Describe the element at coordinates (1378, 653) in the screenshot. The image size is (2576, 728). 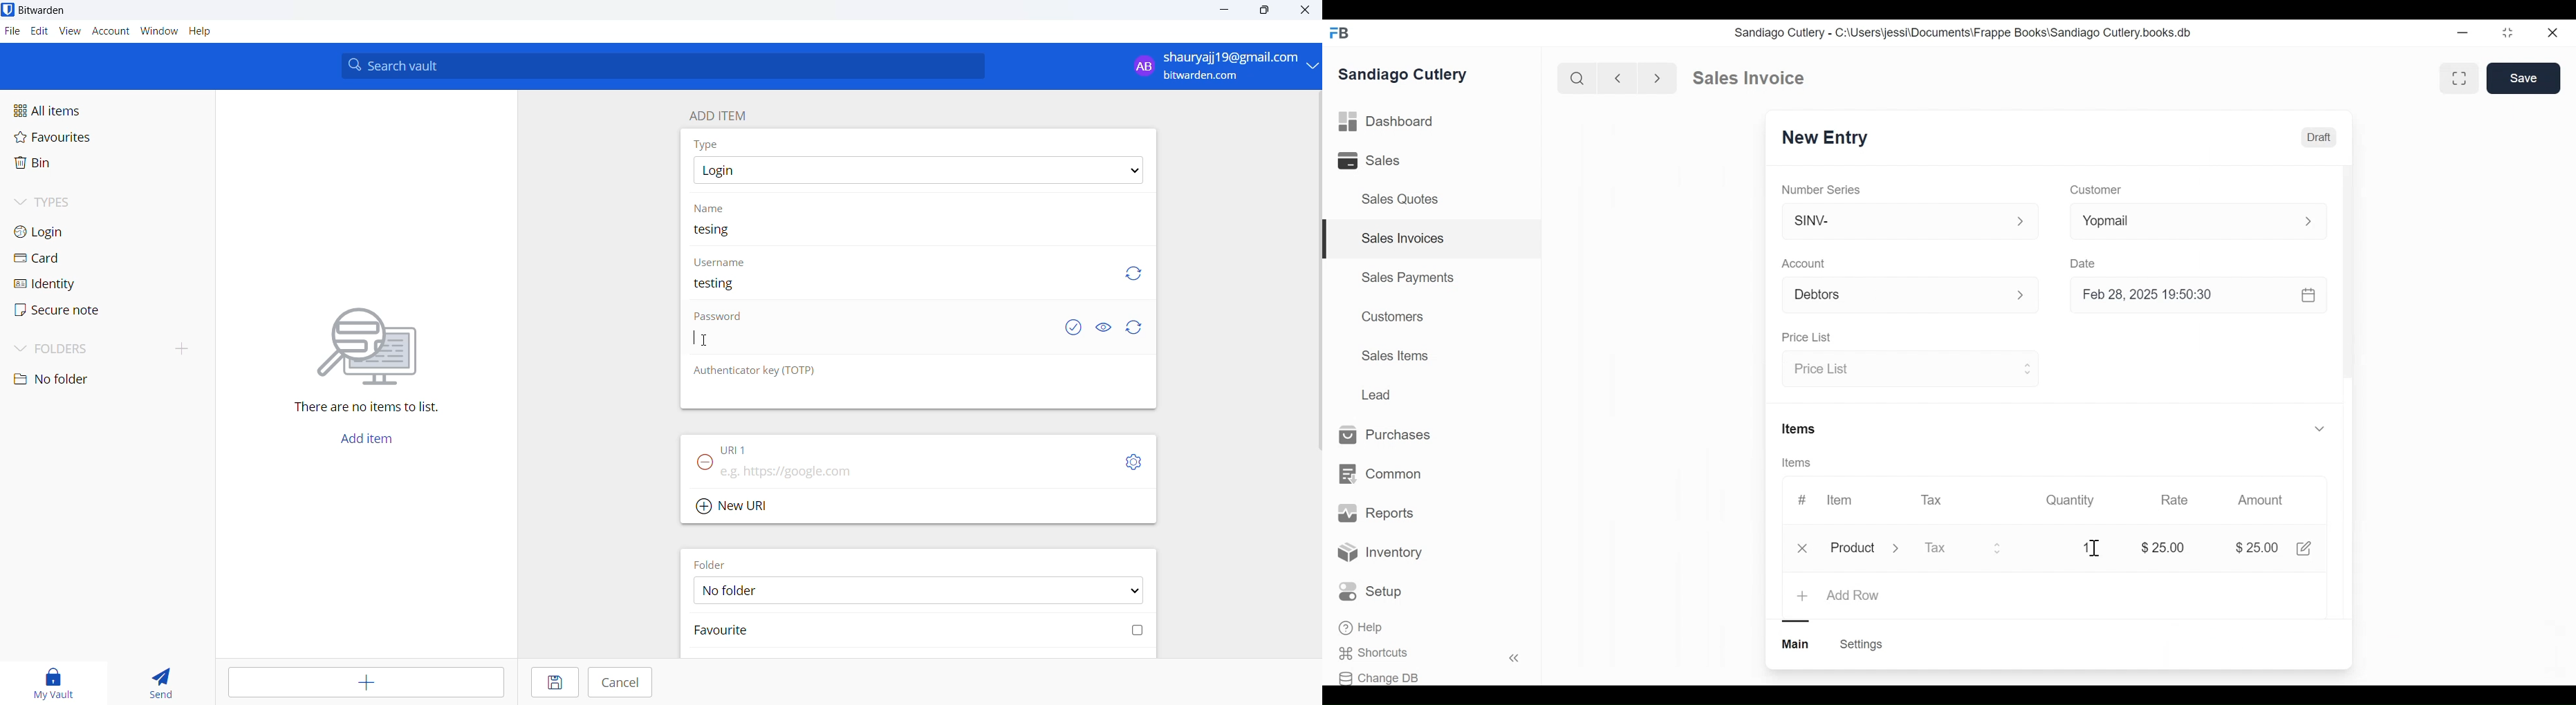
I see `Shortcuts` at that location.